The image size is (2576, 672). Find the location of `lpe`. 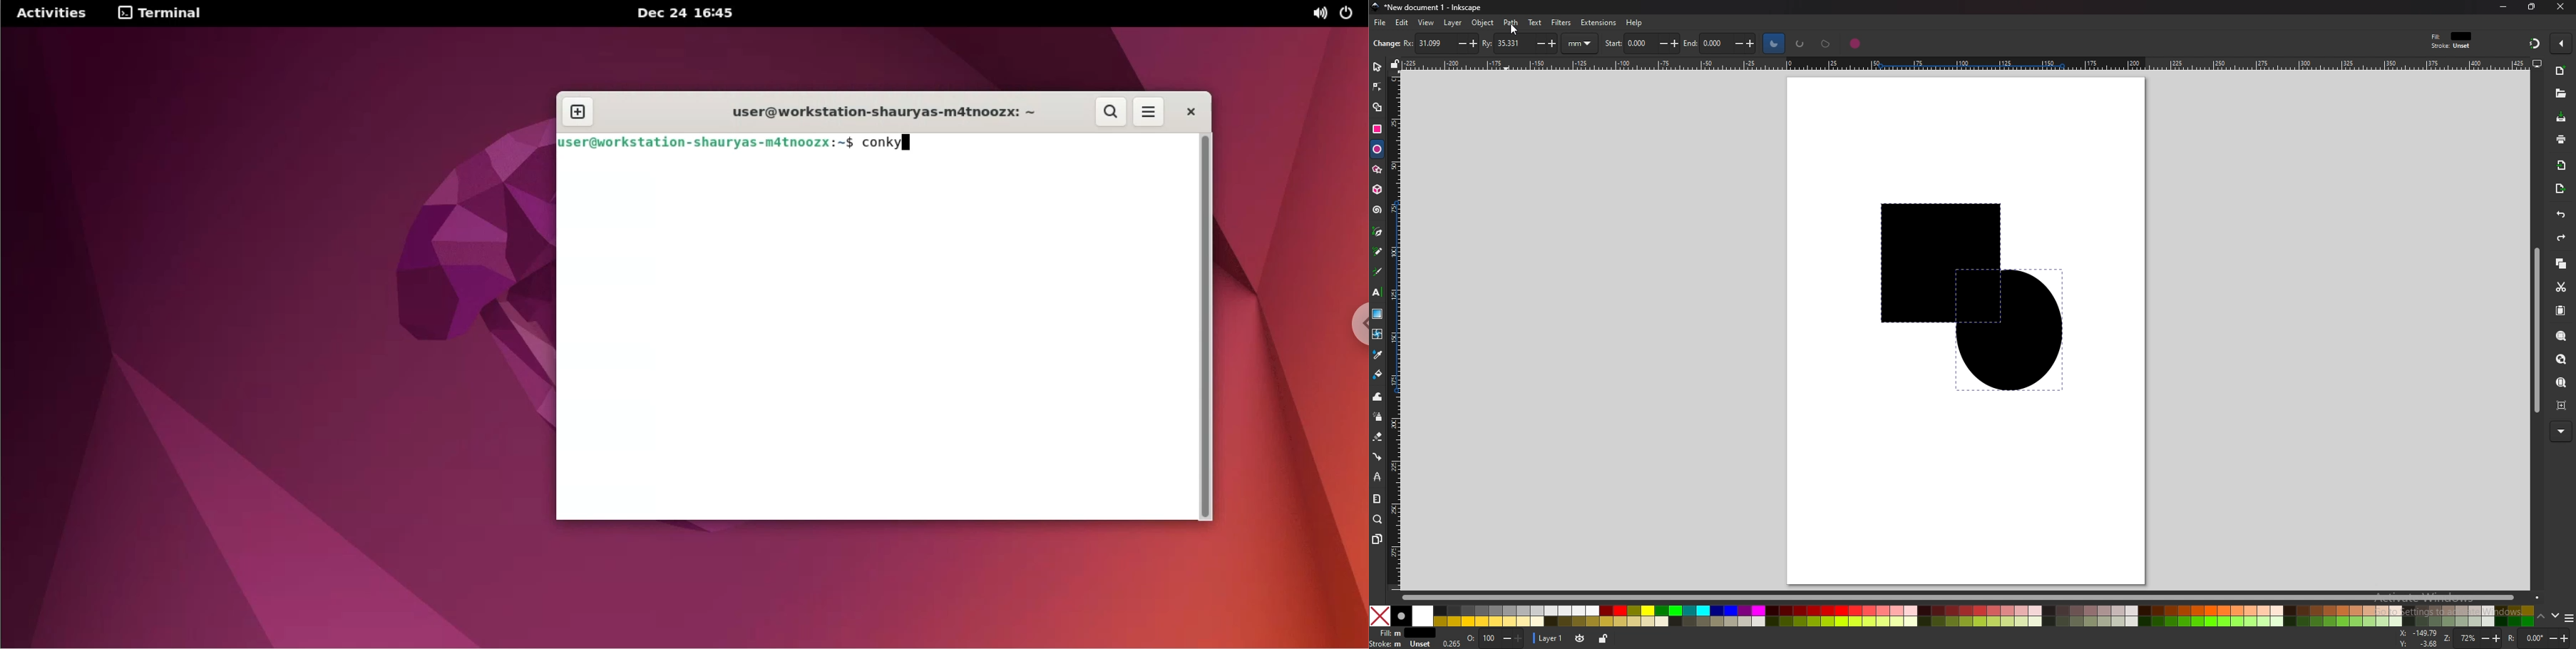

lpe is located at coordinates (1378, 477).